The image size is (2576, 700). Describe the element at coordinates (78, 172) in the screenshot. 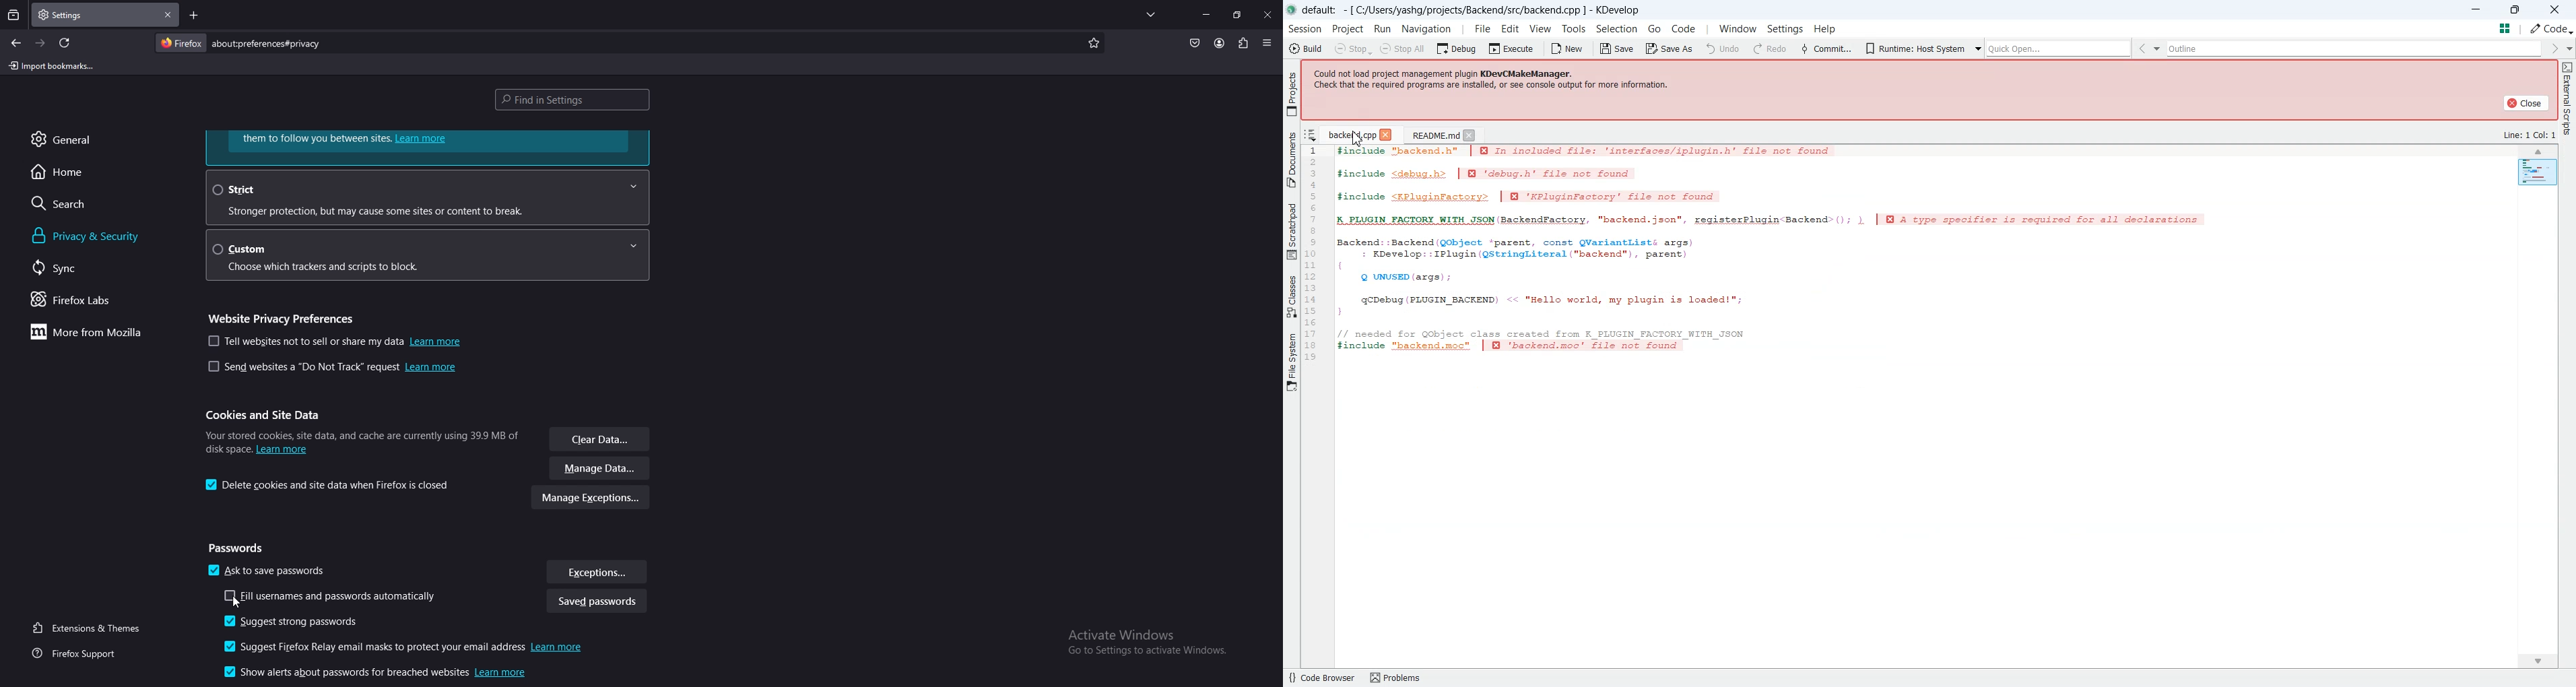

I see `home` at that location.